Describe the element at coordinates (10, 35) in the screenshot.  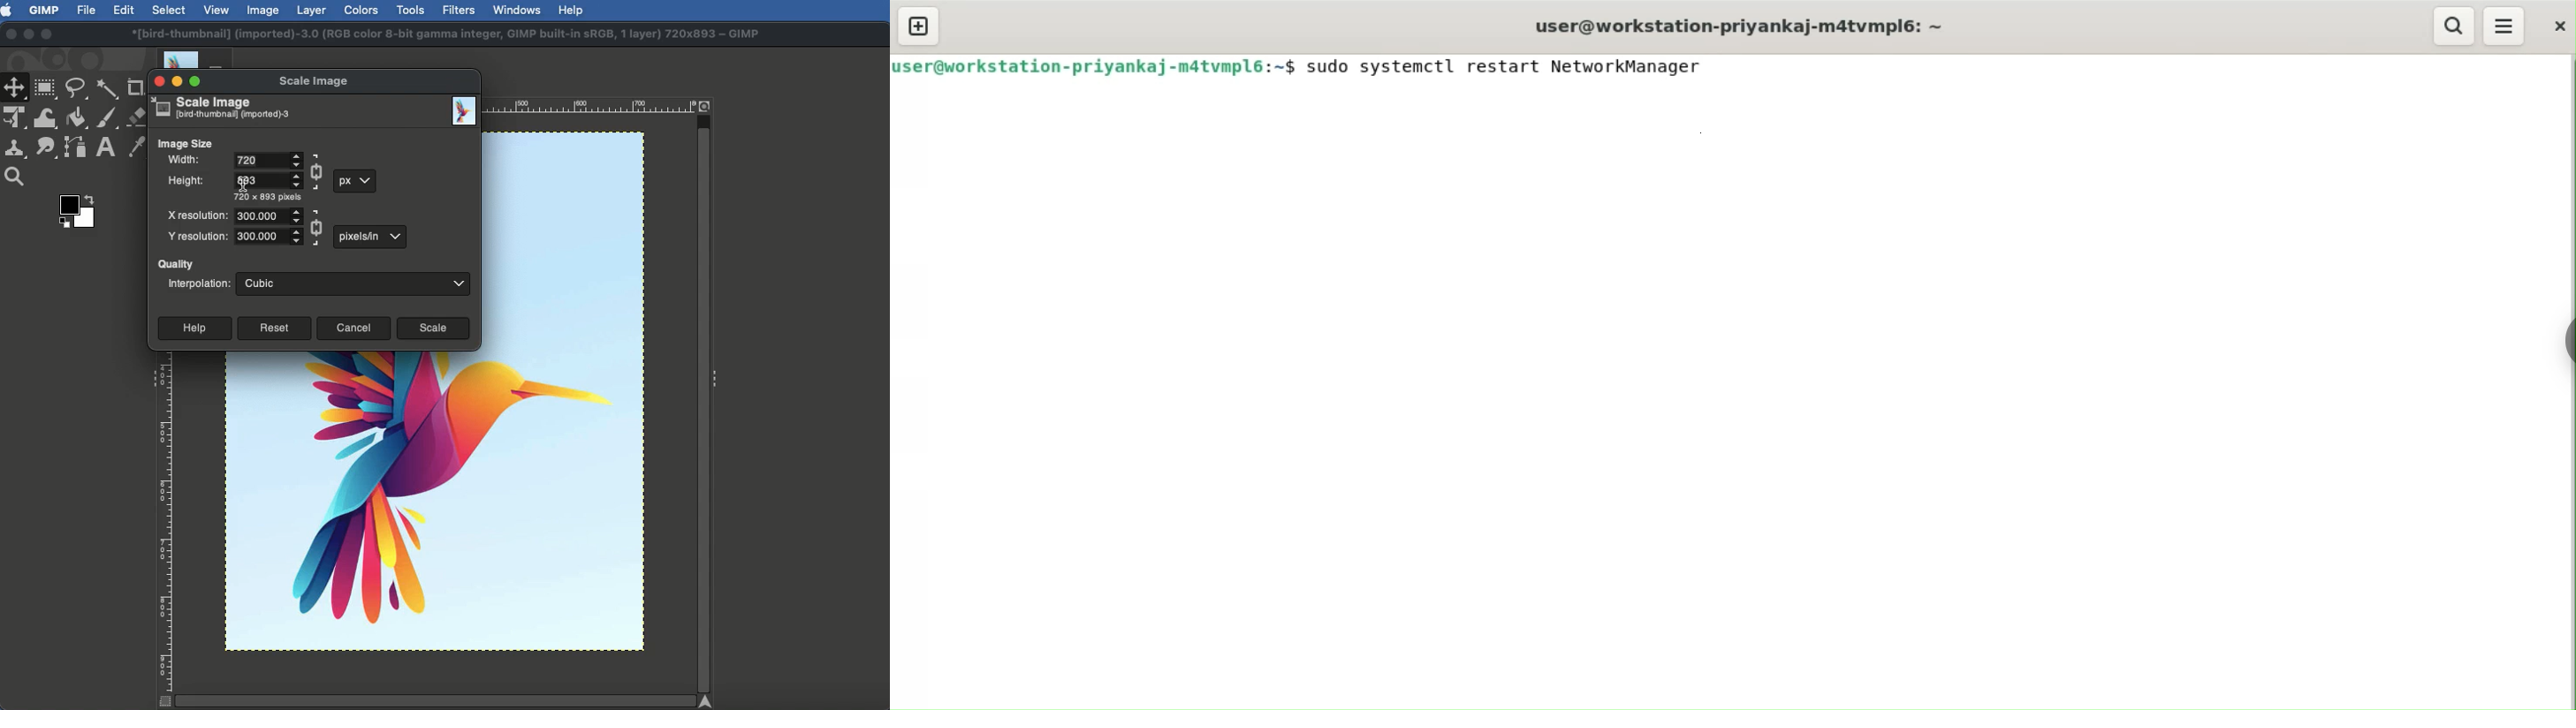
I see `Close` at that location.